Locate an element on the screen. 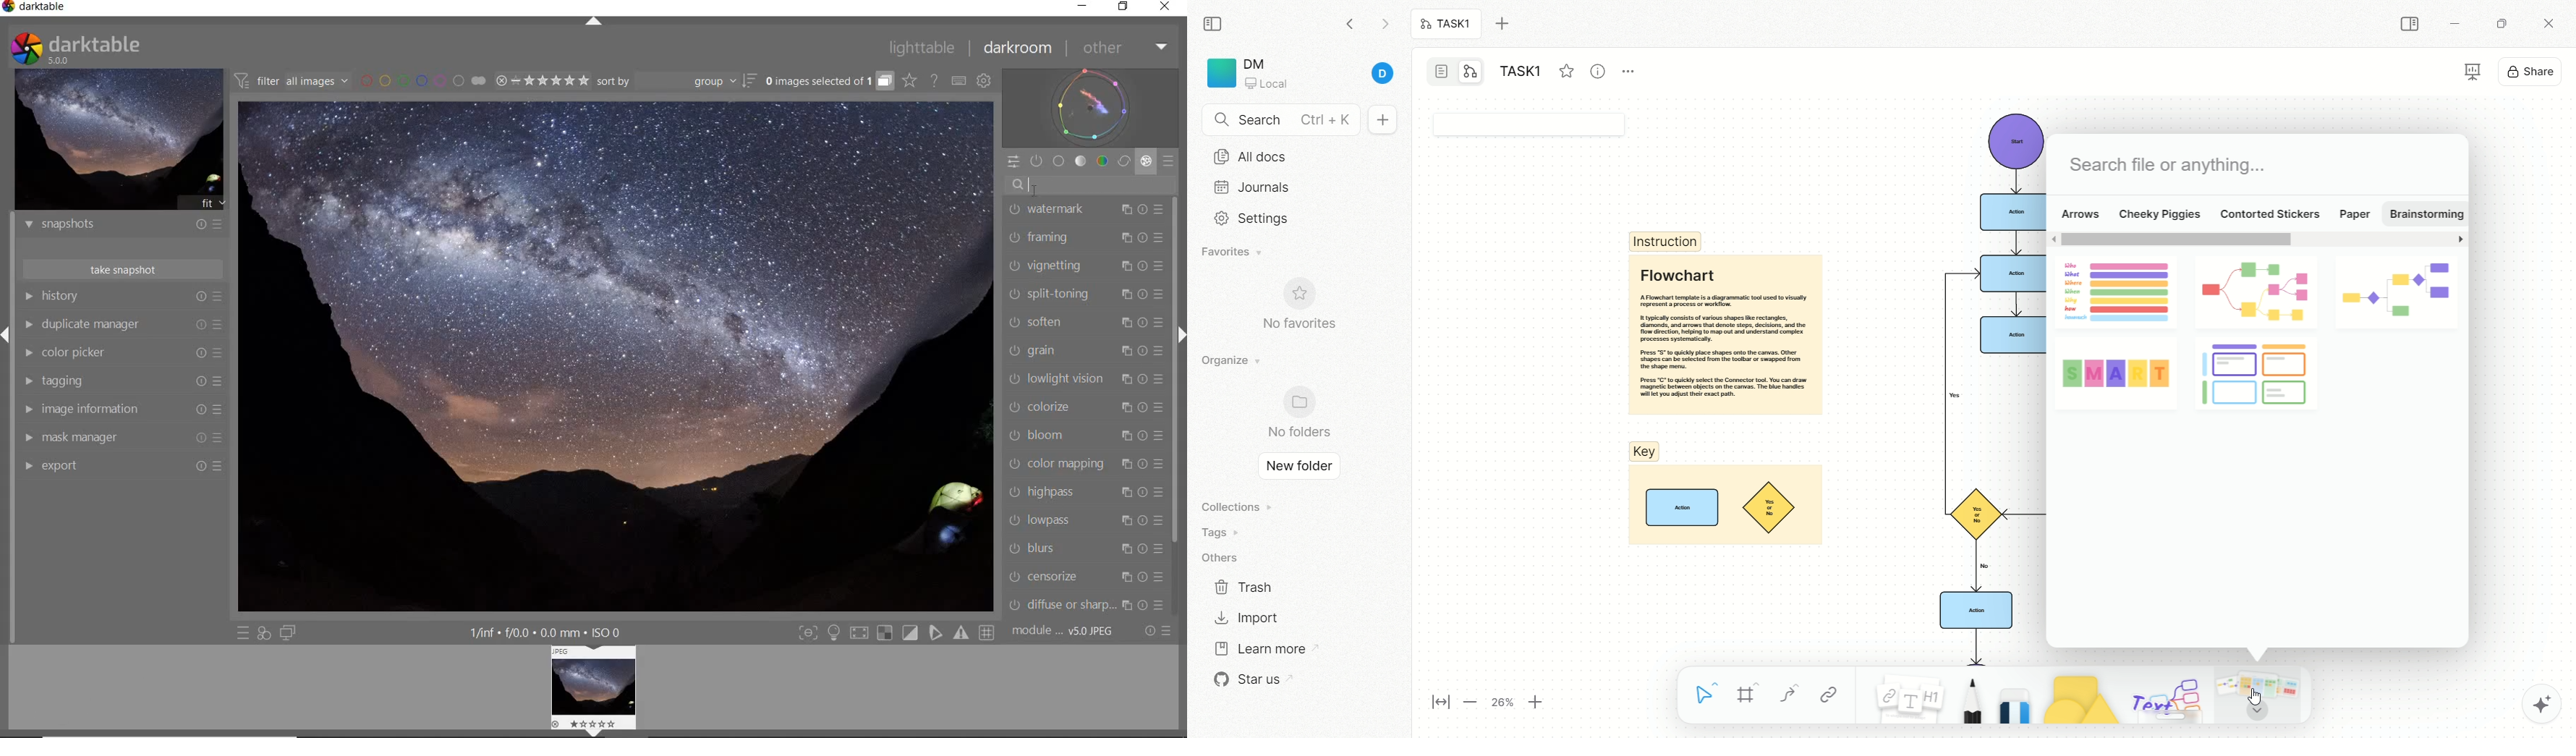  DISPLAY A SECOND DARKROOM IMAGE WINDOW is located at coordinates (288, 633).